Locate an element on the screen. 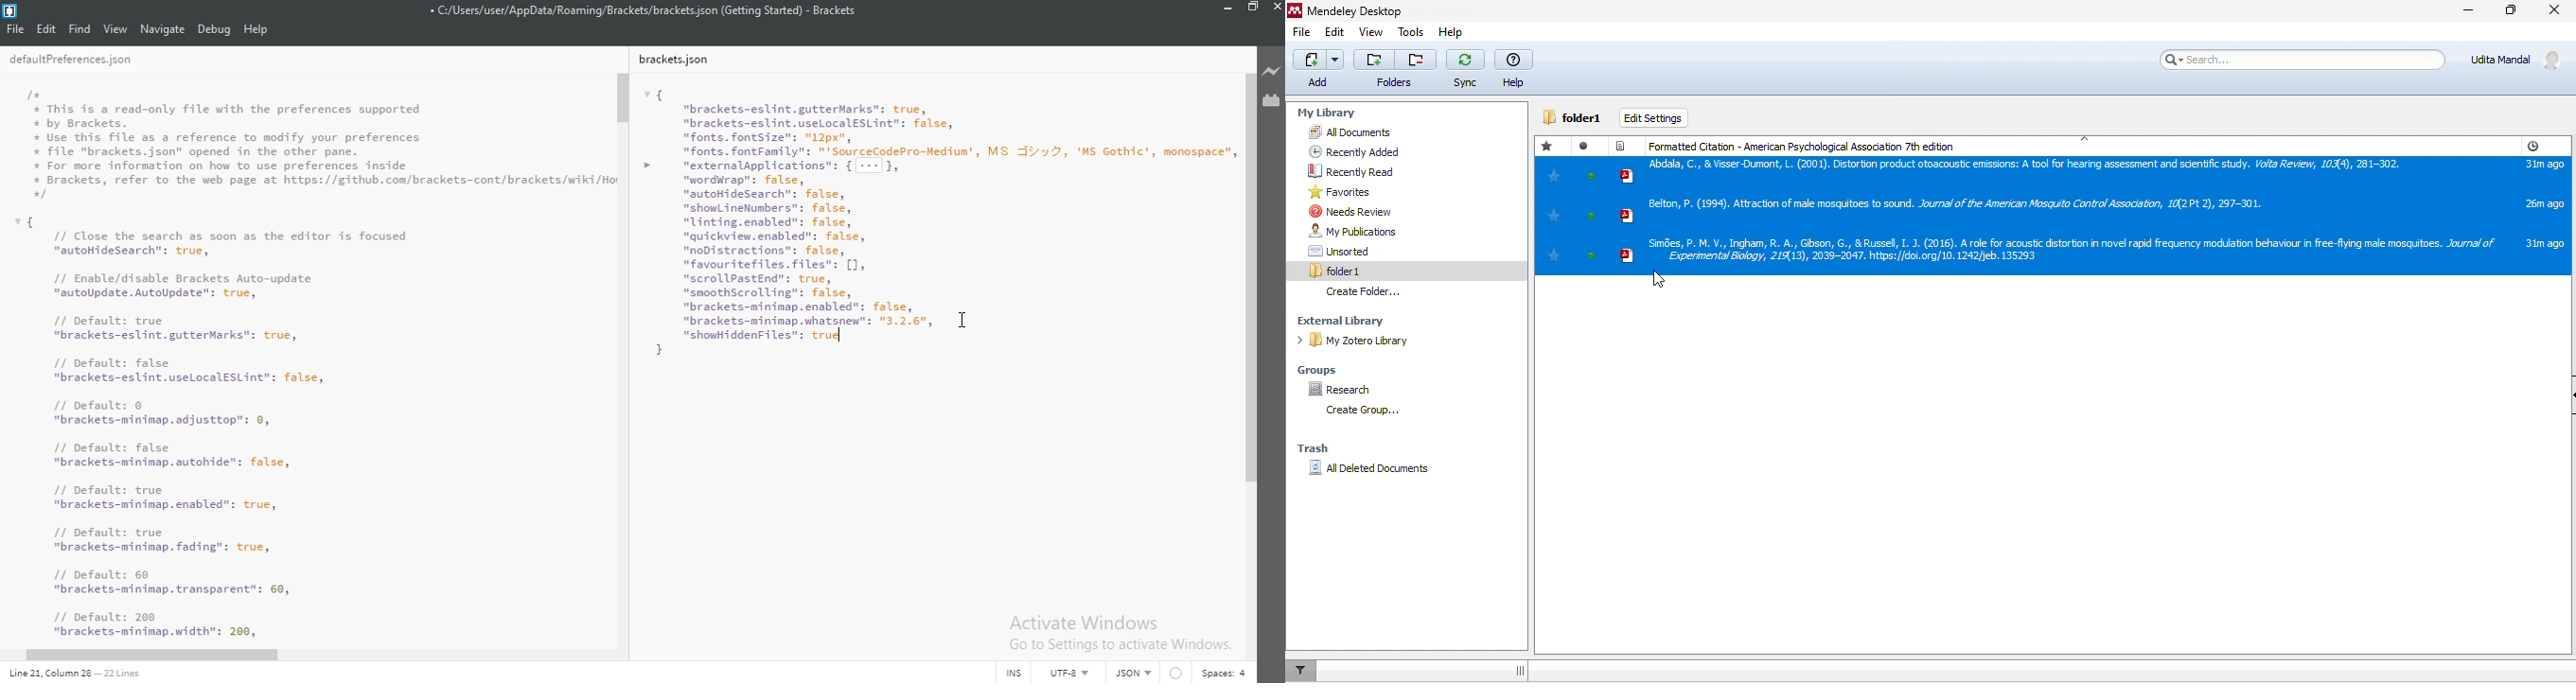 This screenshot has width=2576, height=700. } is located at coordinates (657, 352).